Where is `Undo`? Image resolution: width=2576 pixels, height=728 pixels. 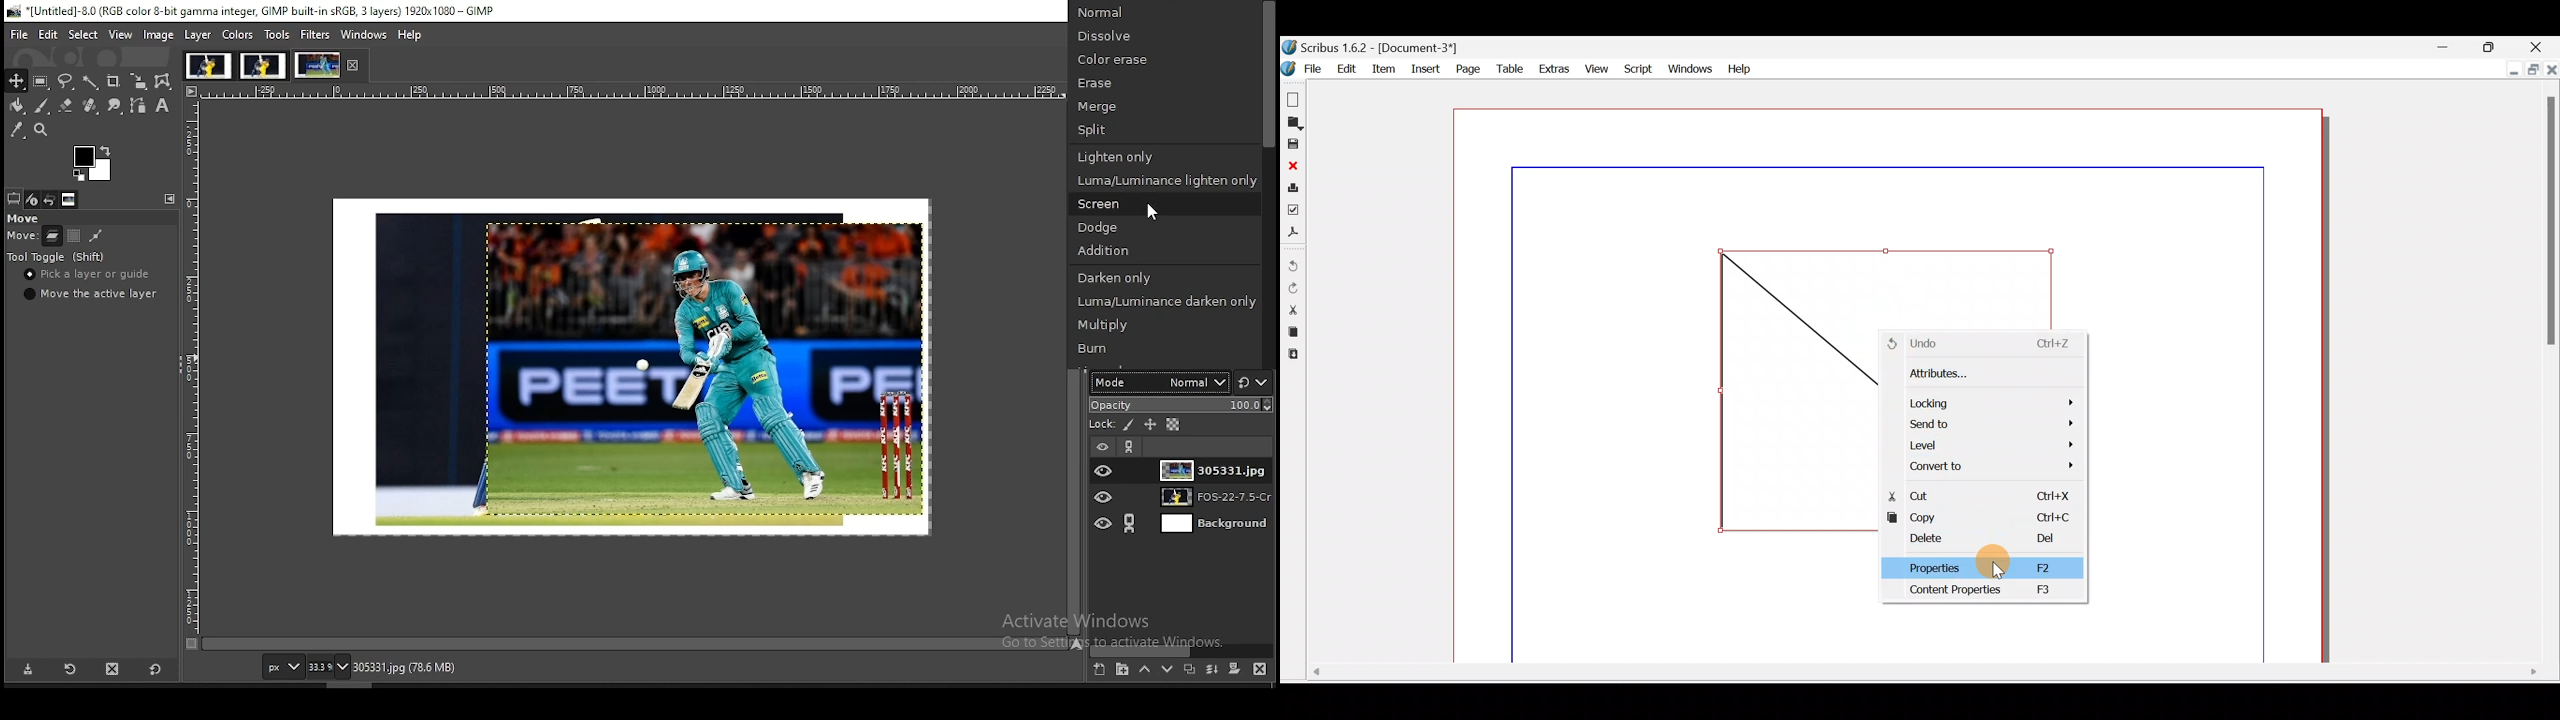
Undo is located at coordinates (1295, 261).